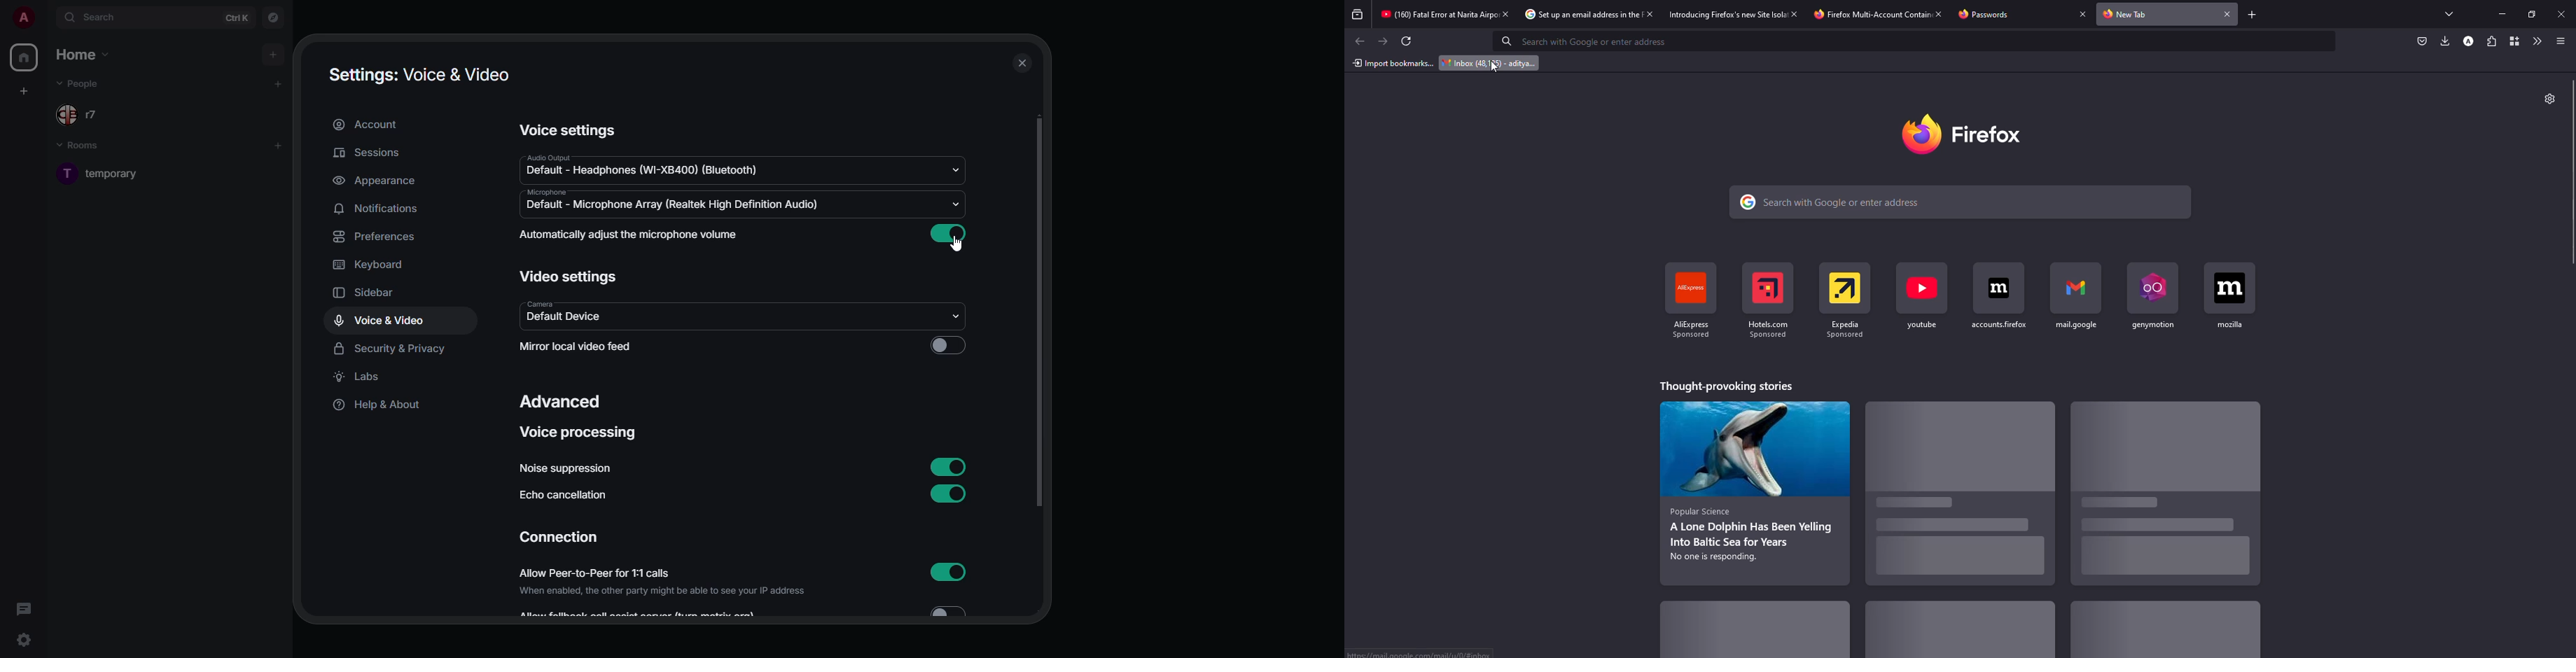 This screenshot has height=672, width=2576. I want to click on Firefox Multi-Account, so click(1861, 14).